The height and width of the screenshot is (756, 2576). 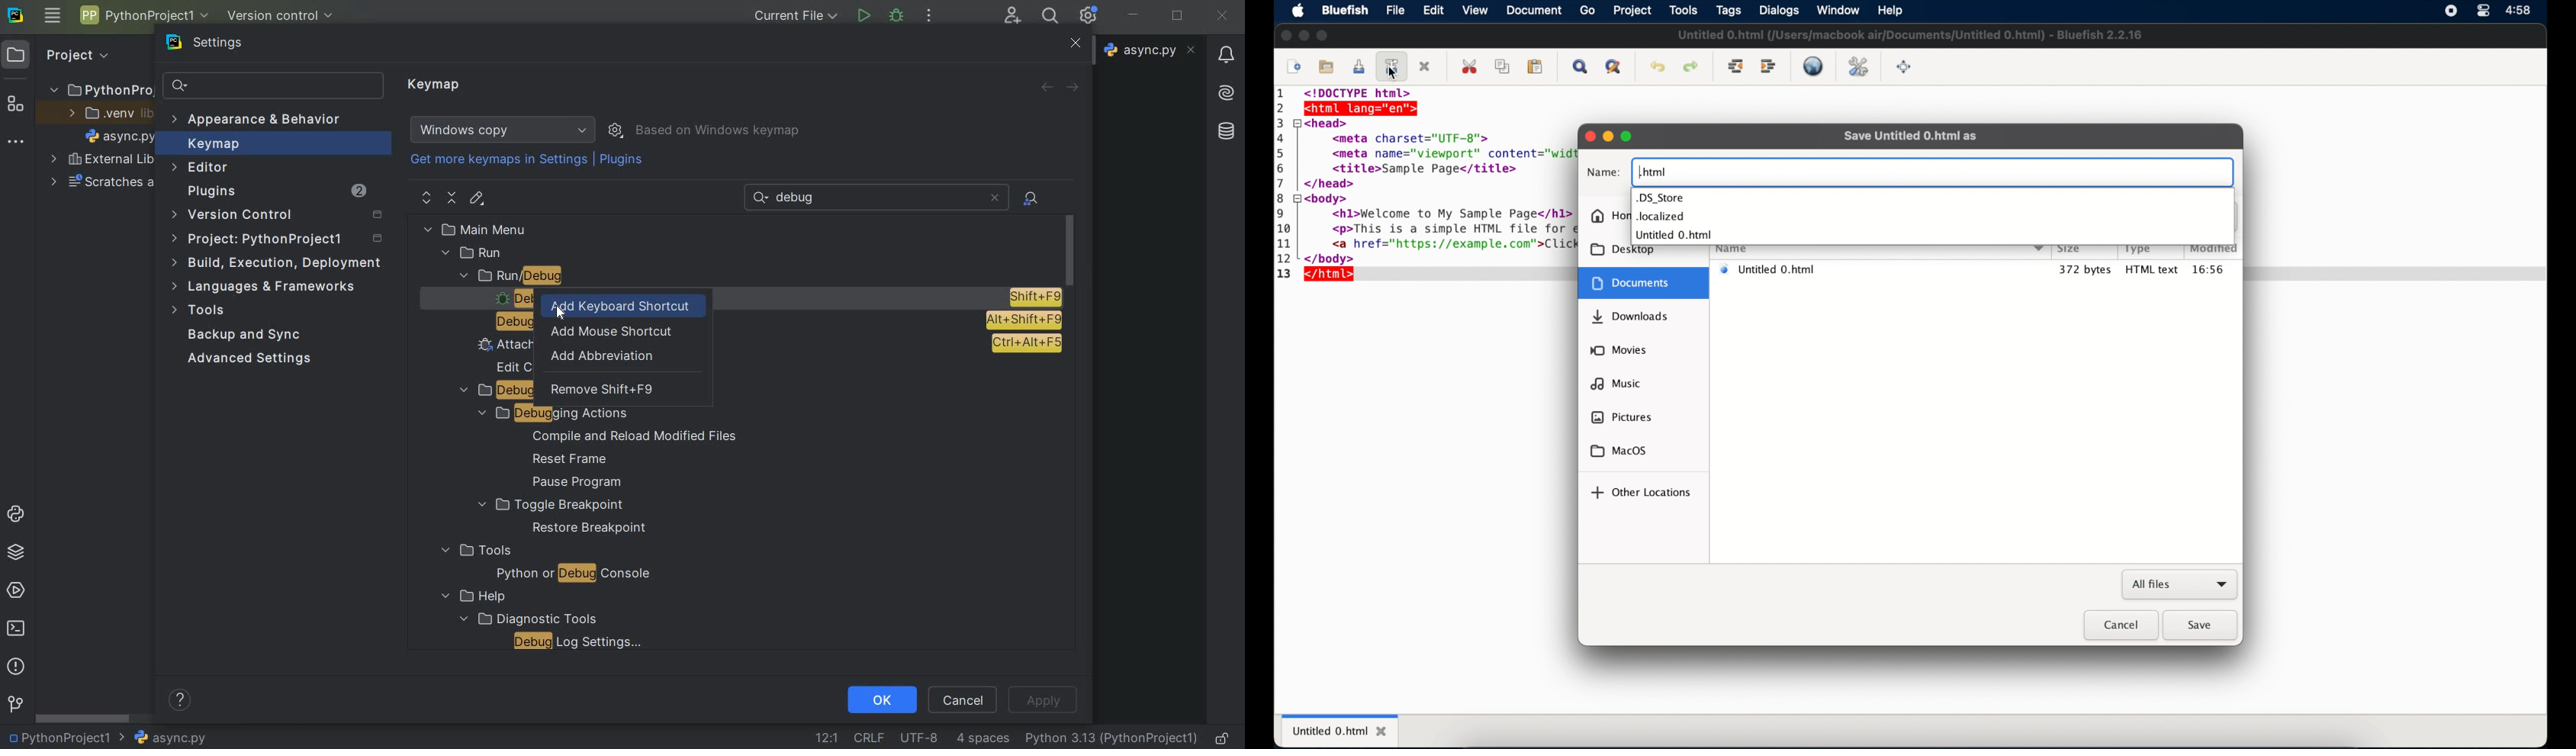 What do you see at coordinates (211, 146) in the screenshot?
I see `keymap` at bounding box center [211, 146].